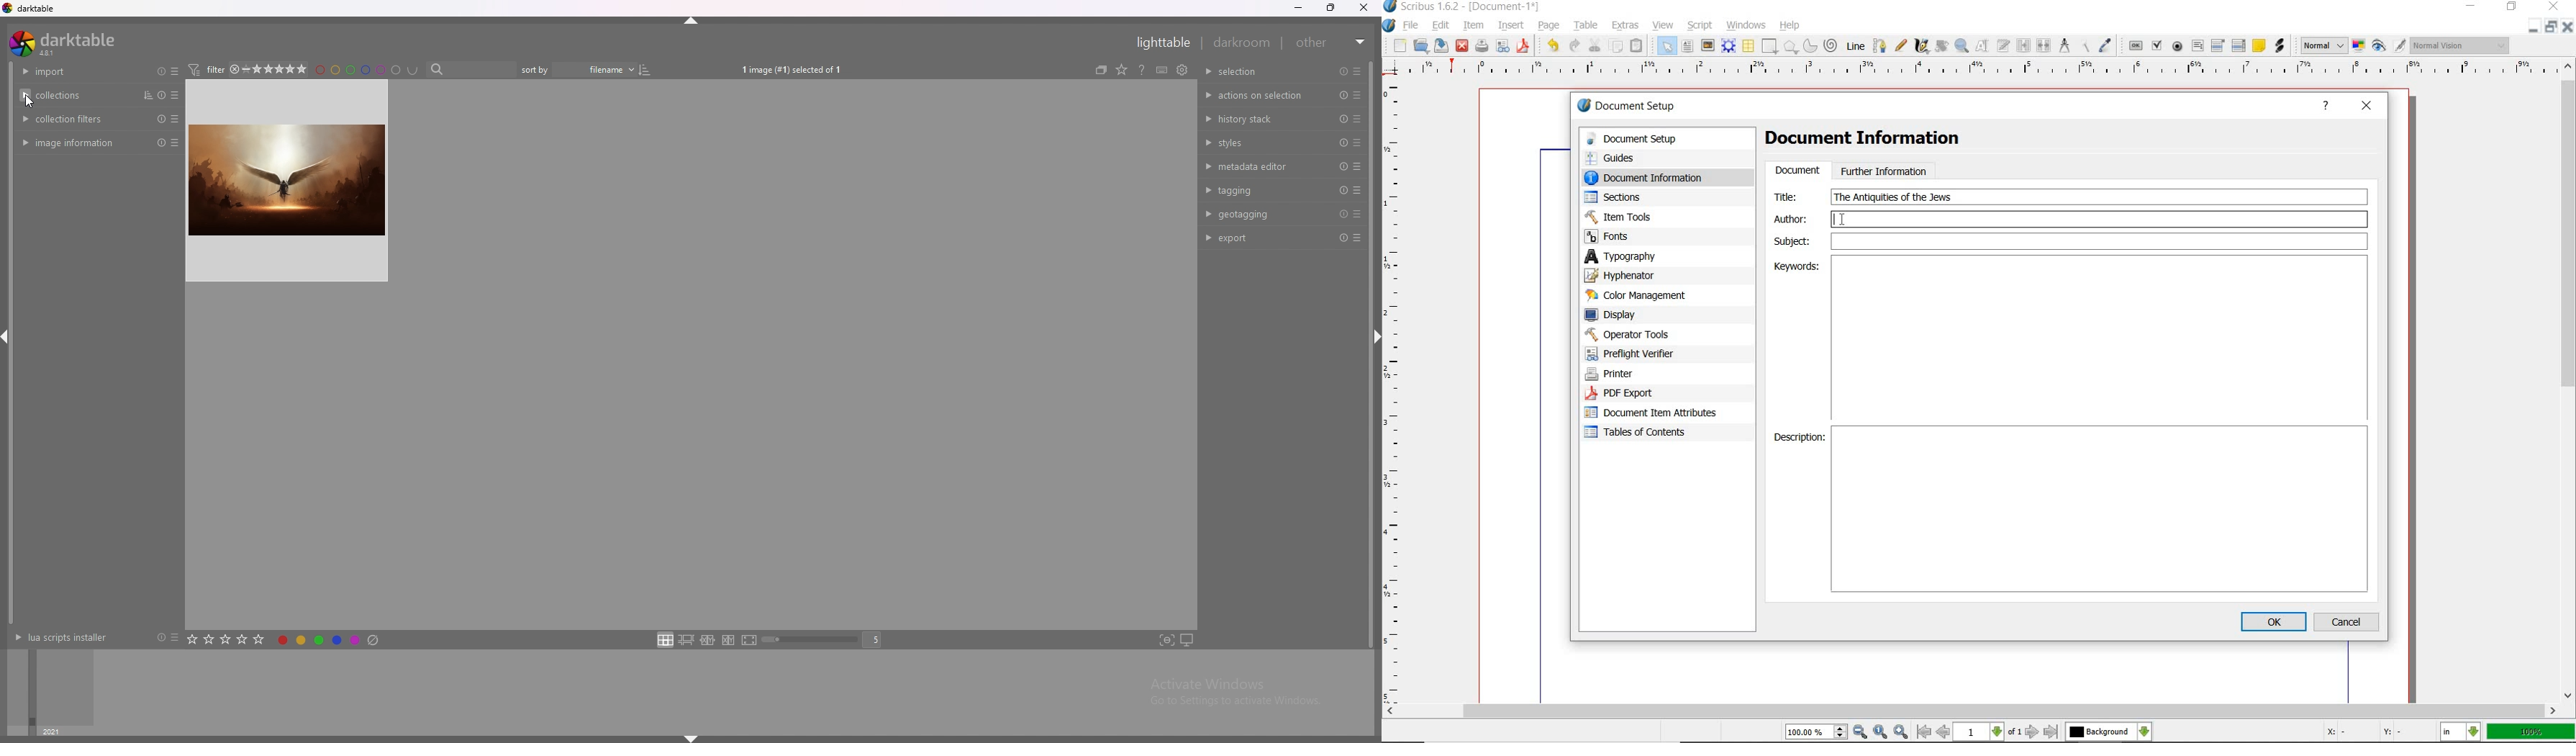 The width and height of the screenshot is (2576, 756). I want to click on pdf combo box, so click(2219, 46).